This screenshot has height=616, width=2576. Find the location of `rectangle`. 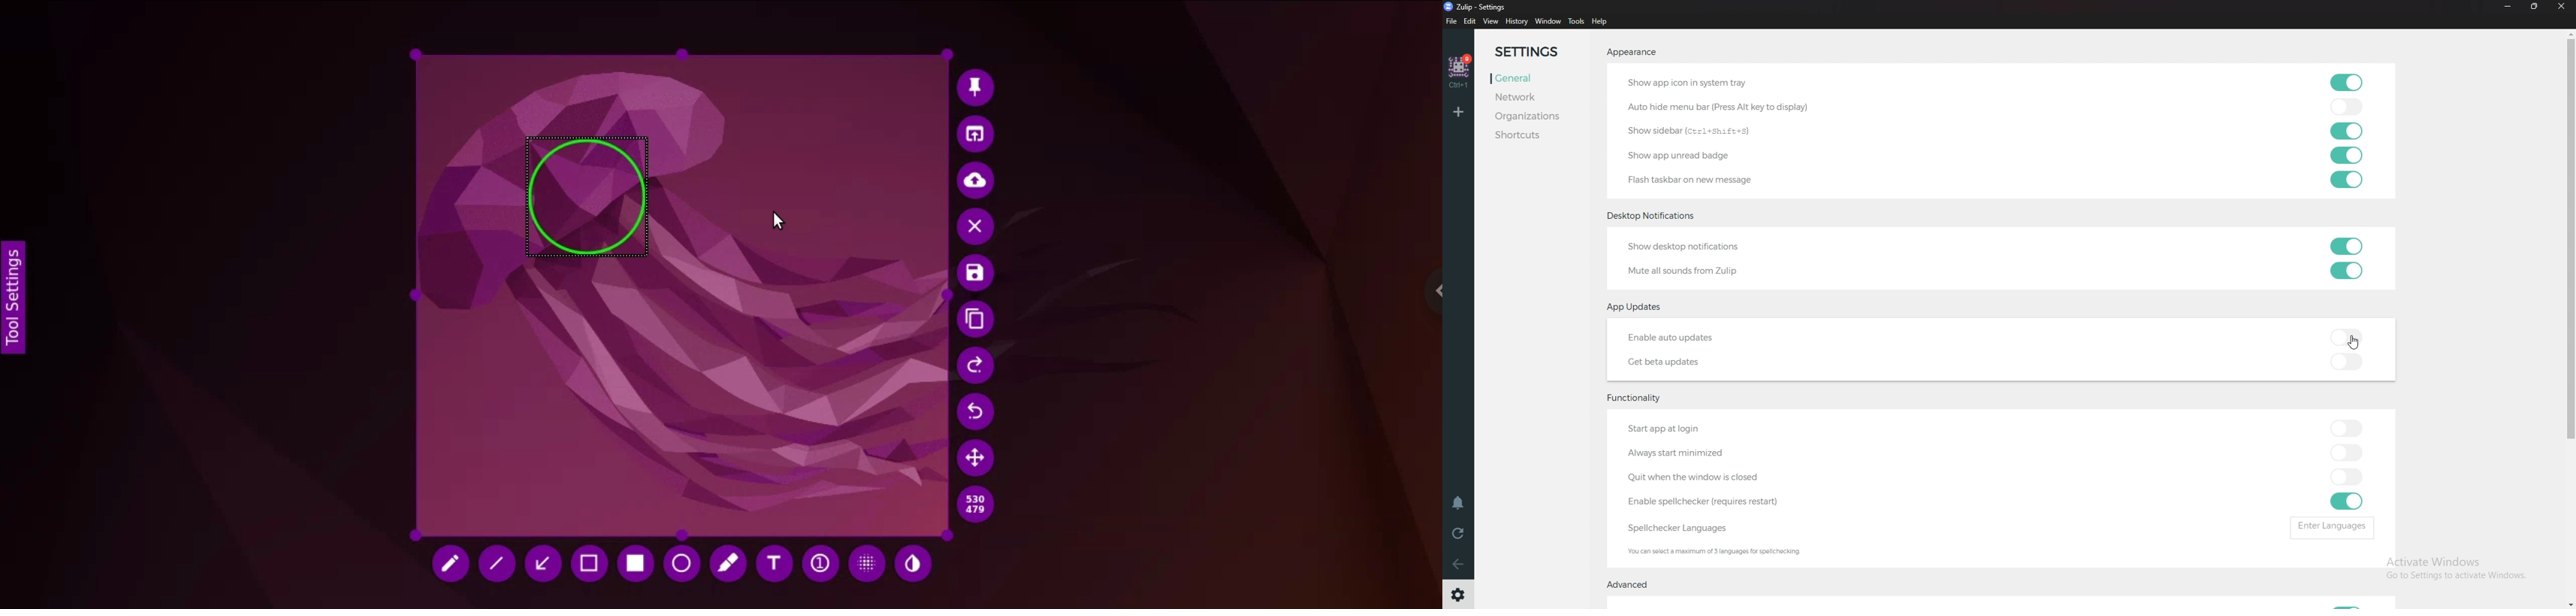

rectangle is located at coordinates (634, 562).